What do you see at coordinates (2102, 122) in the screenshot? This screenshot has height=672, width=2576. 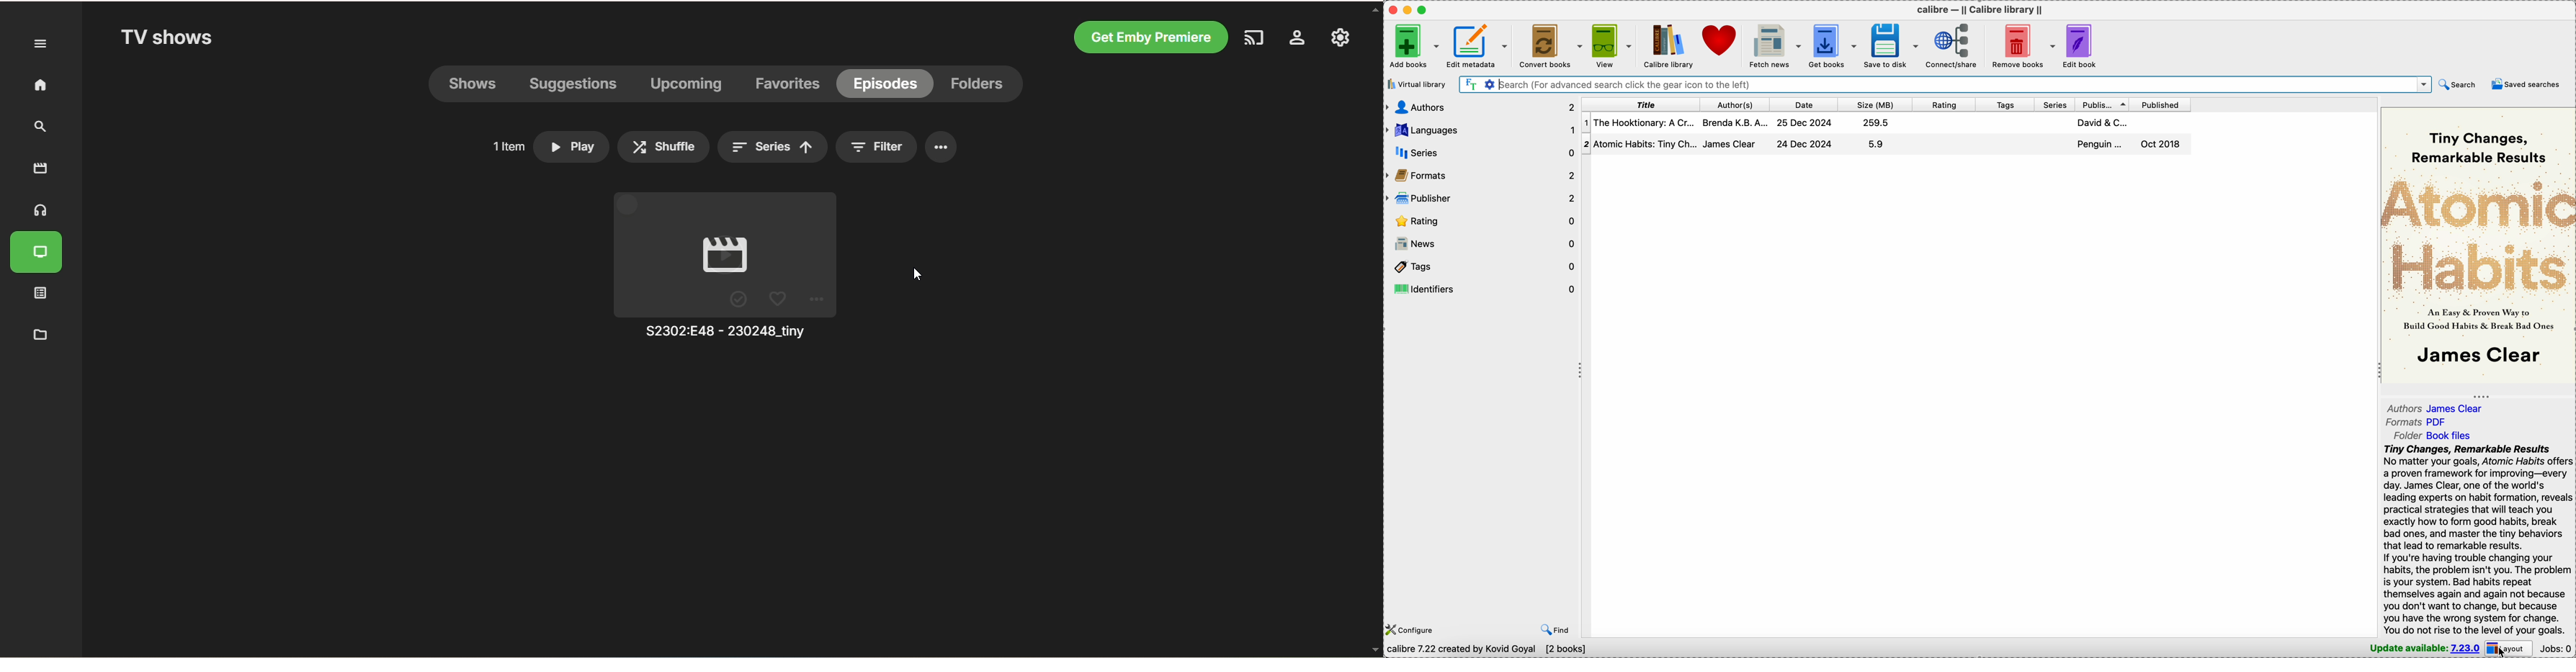 I see `david & C....` at bounding box center [2102, 122].